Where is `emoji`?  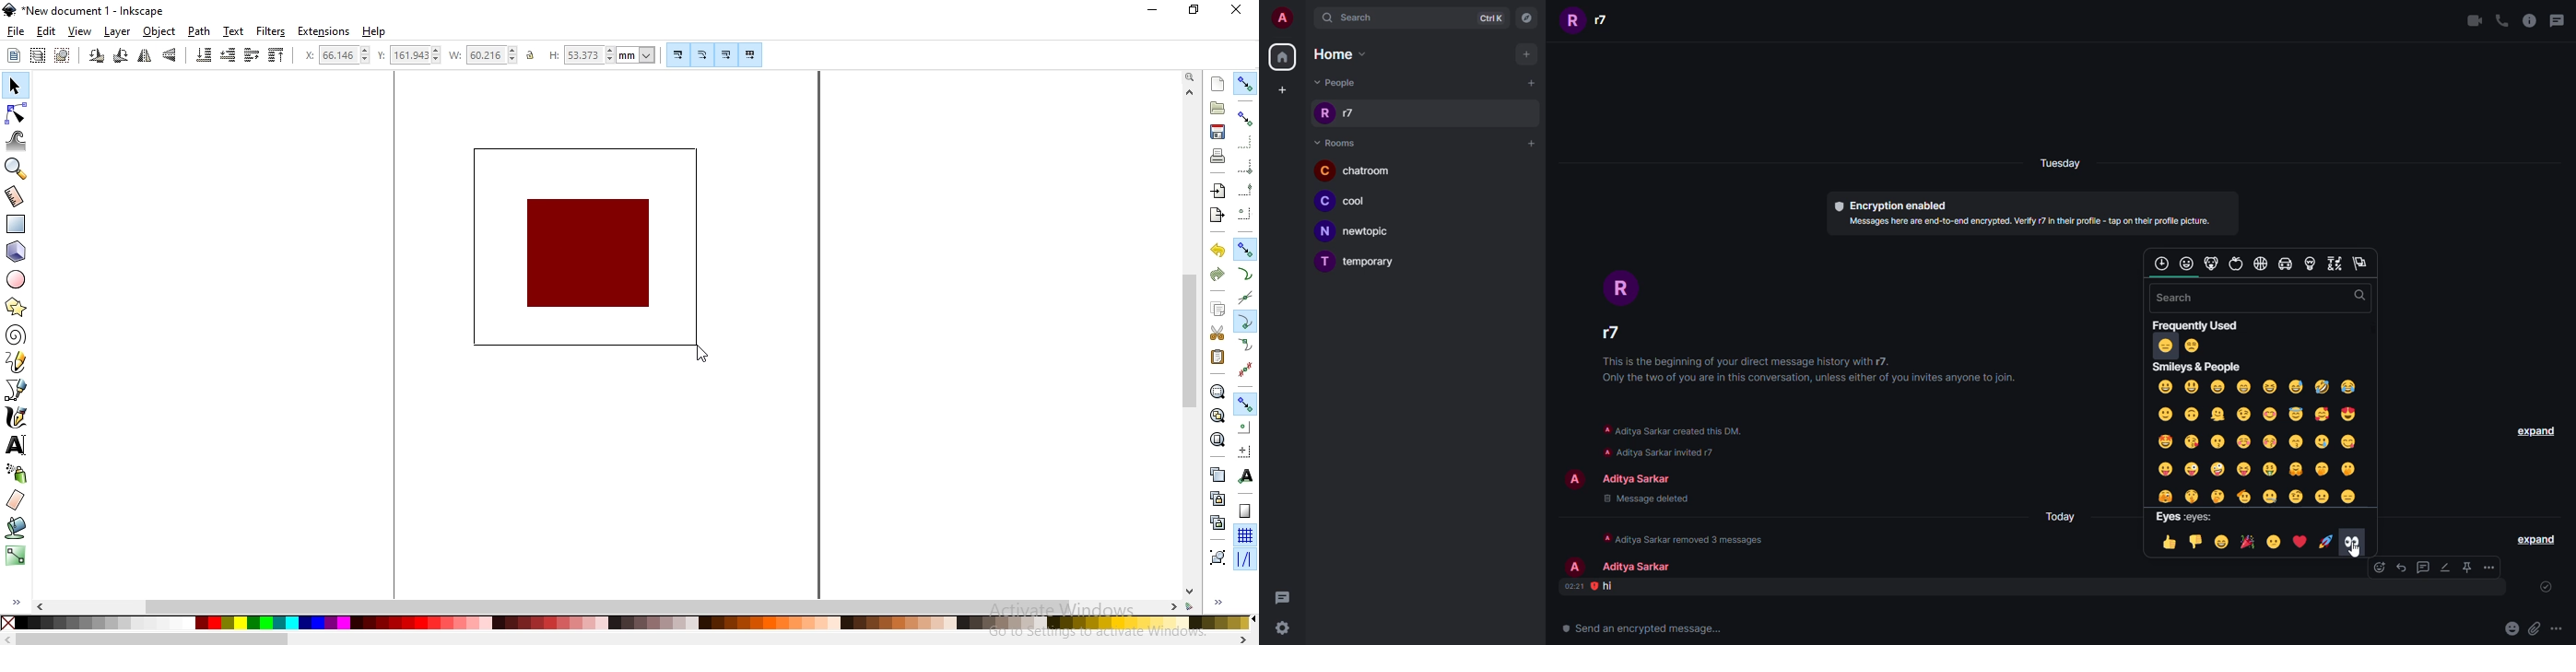 emoji is located at coordinates (2512, 629).